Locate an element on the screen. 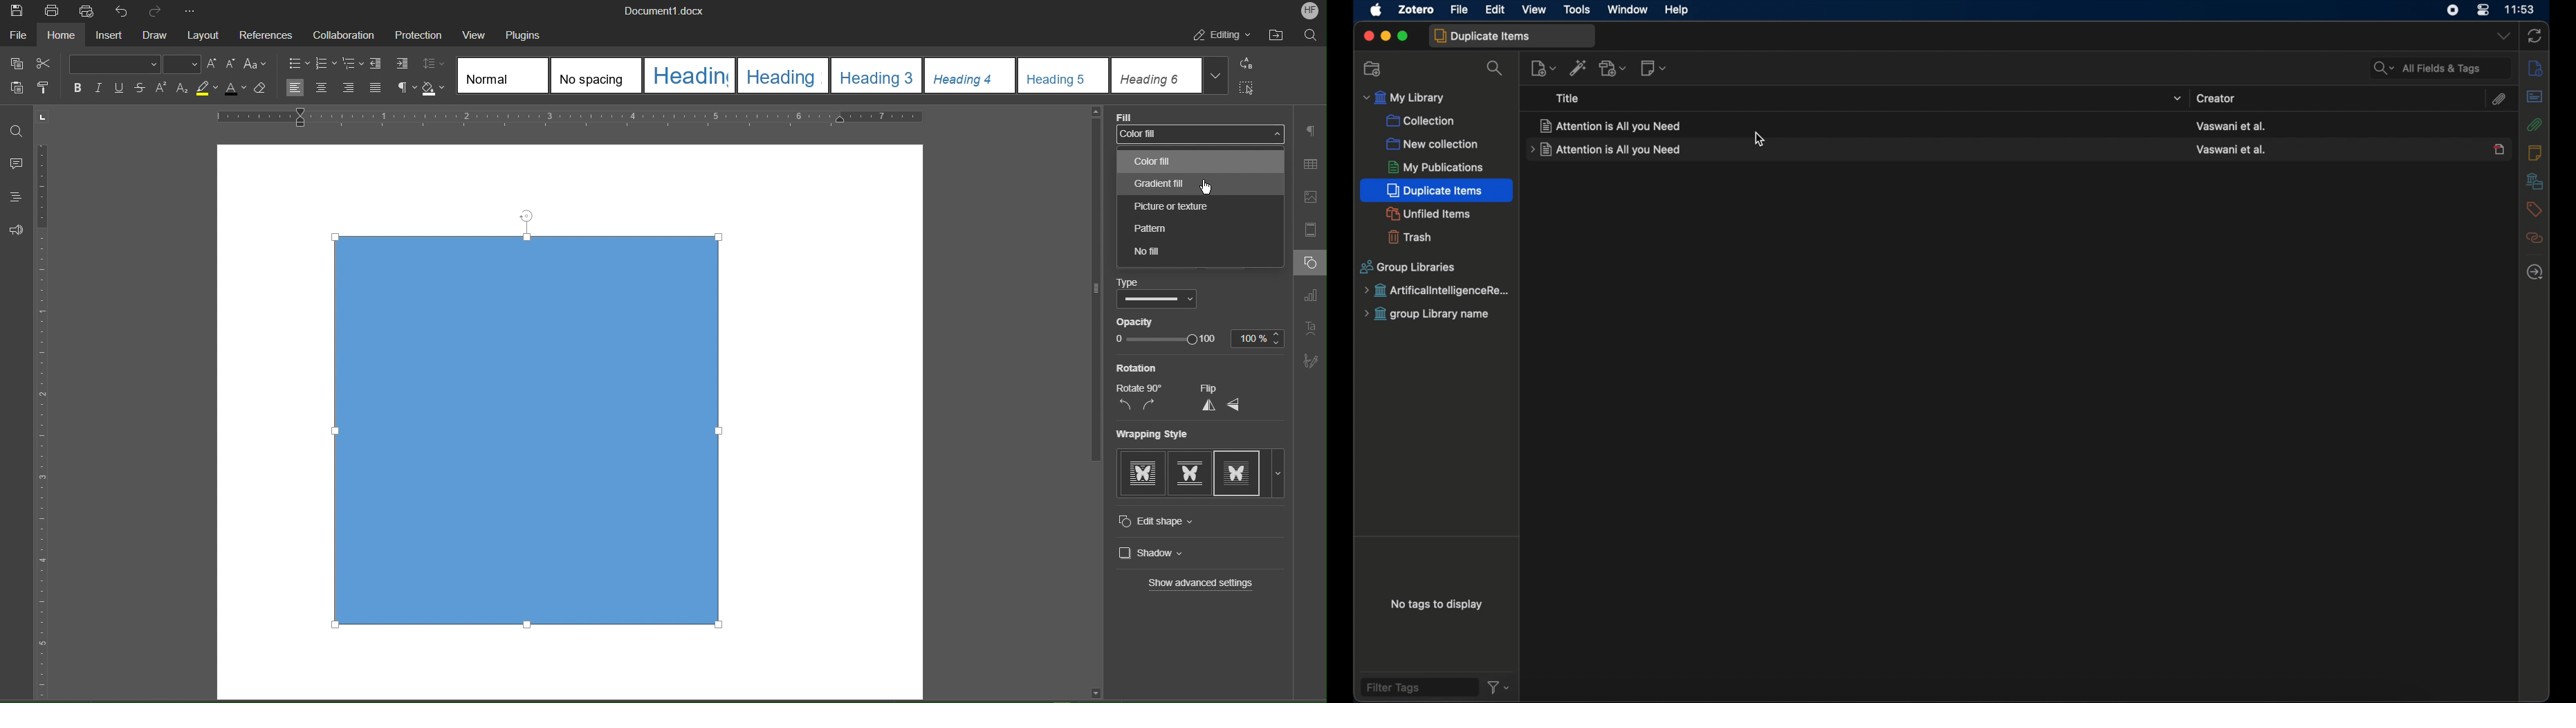 This screenshot has width=2576, height=728. creator is located at coordinates (2232, 126).